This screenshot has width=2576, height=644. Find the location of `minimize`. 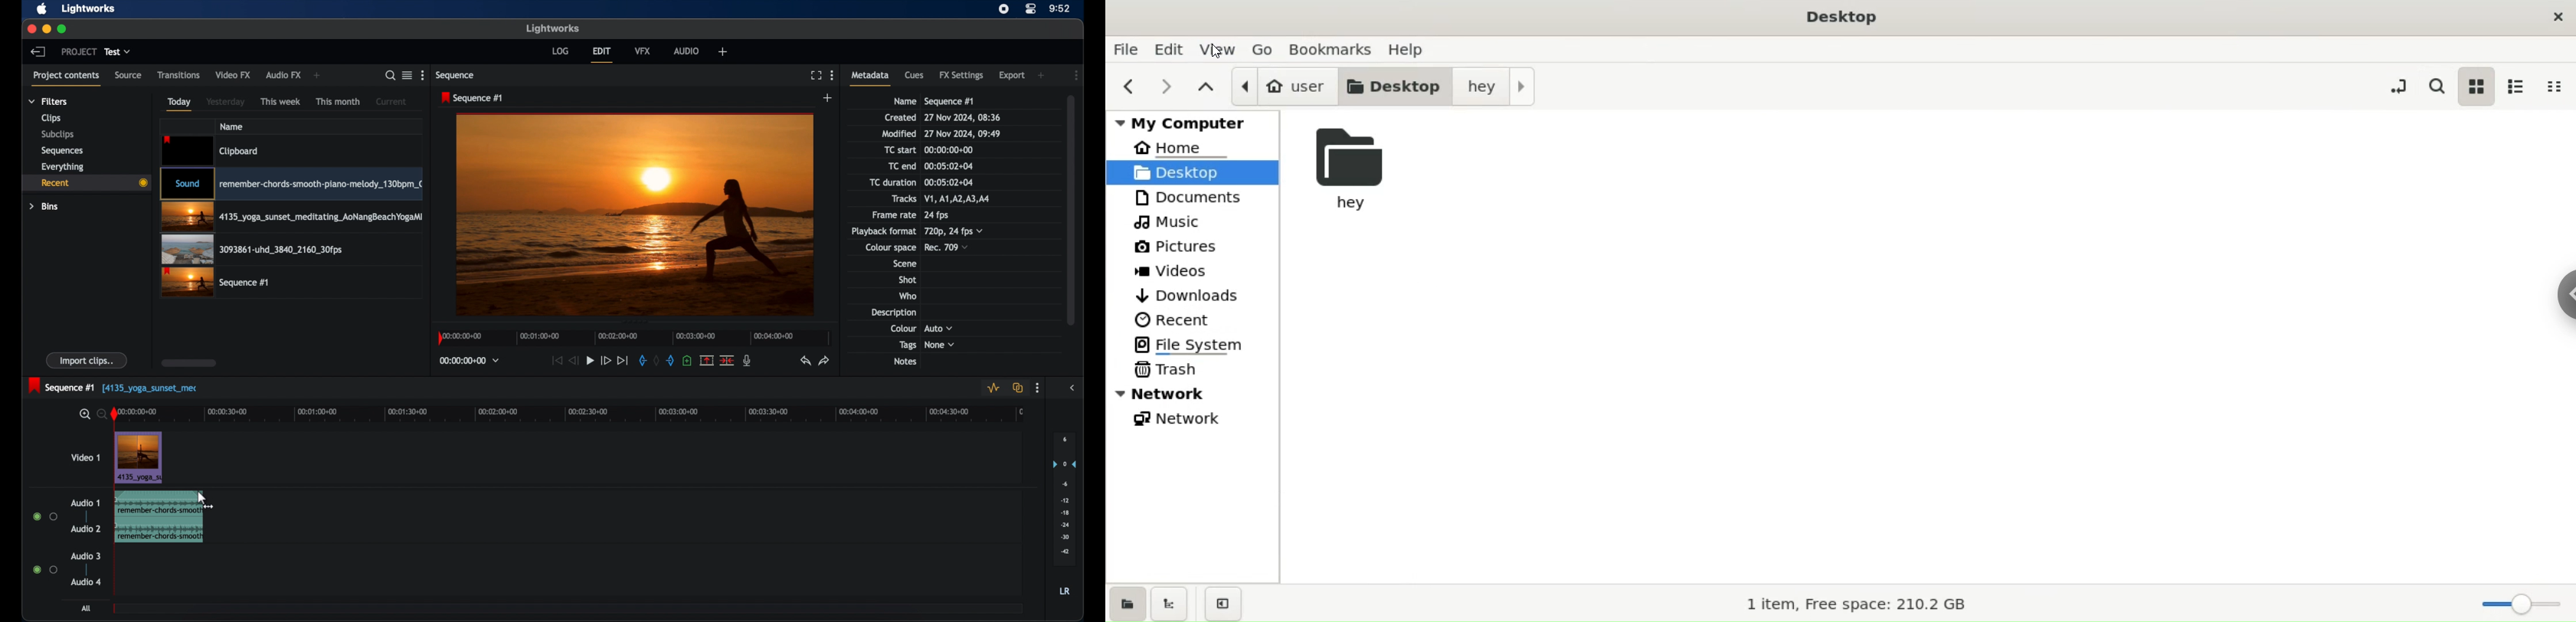

minimize is located at coordinates (46, 29).